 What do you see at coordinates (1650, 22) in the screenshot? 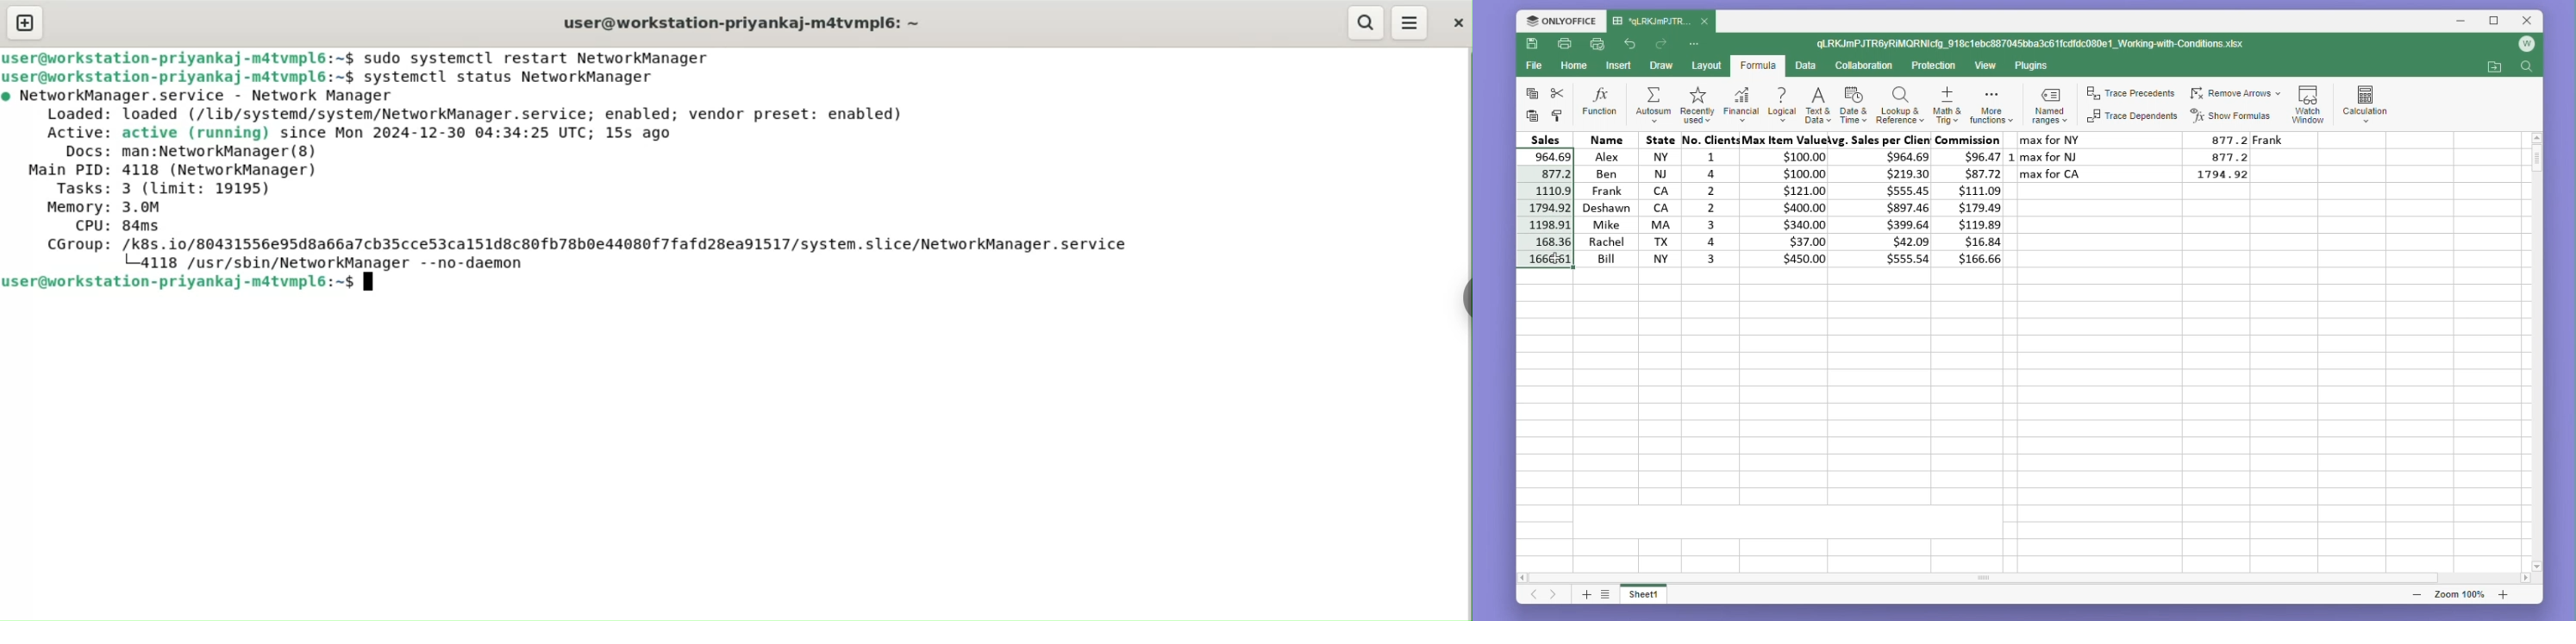
I see `'qLRKJmJTR...` at bounding box center [1650, 22].